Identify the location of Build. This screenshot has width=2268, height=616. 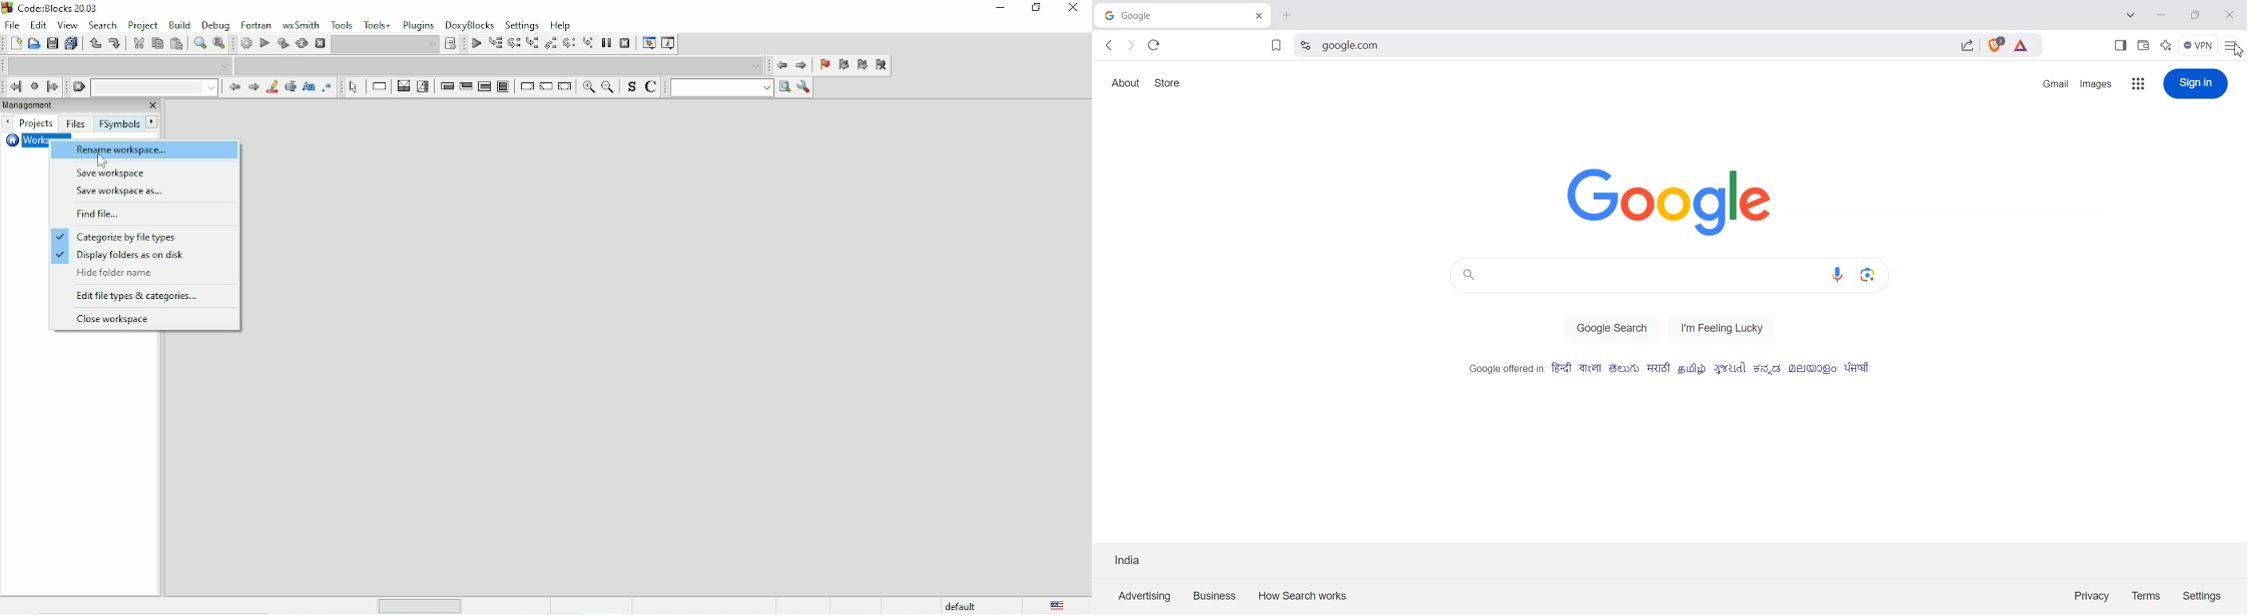
(245, 44).